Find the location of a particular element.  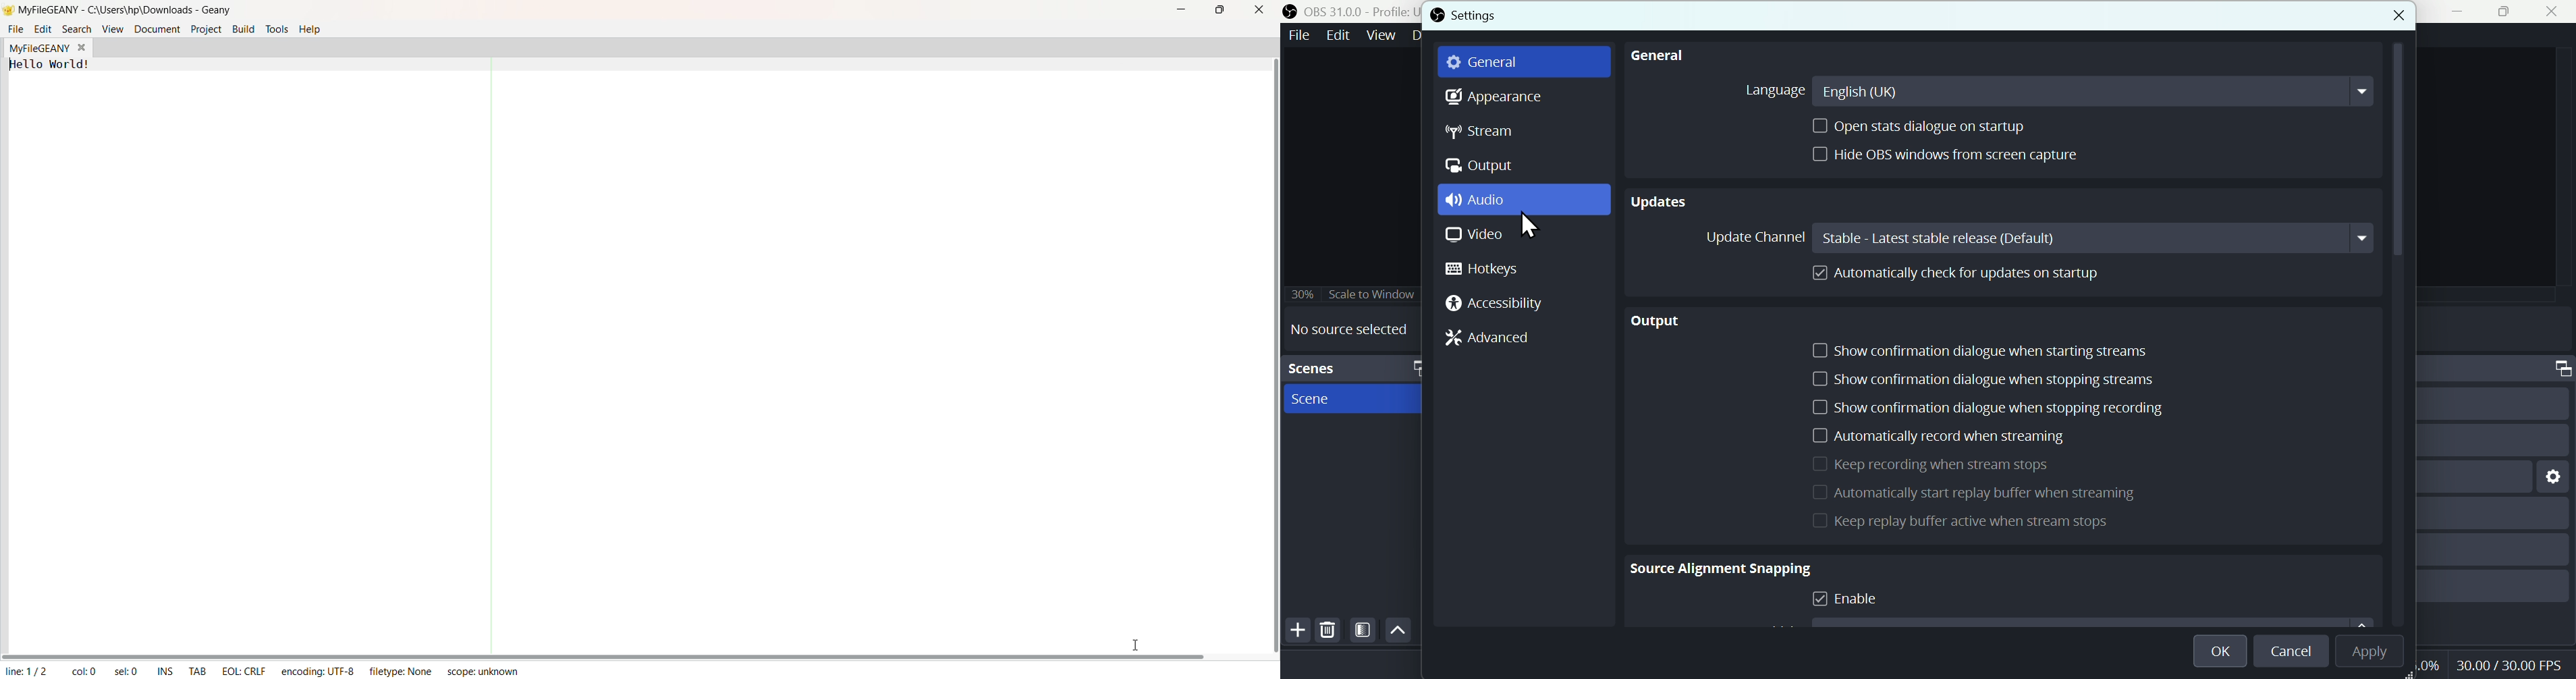

Hot keys is located at coordinates (1491, 269).